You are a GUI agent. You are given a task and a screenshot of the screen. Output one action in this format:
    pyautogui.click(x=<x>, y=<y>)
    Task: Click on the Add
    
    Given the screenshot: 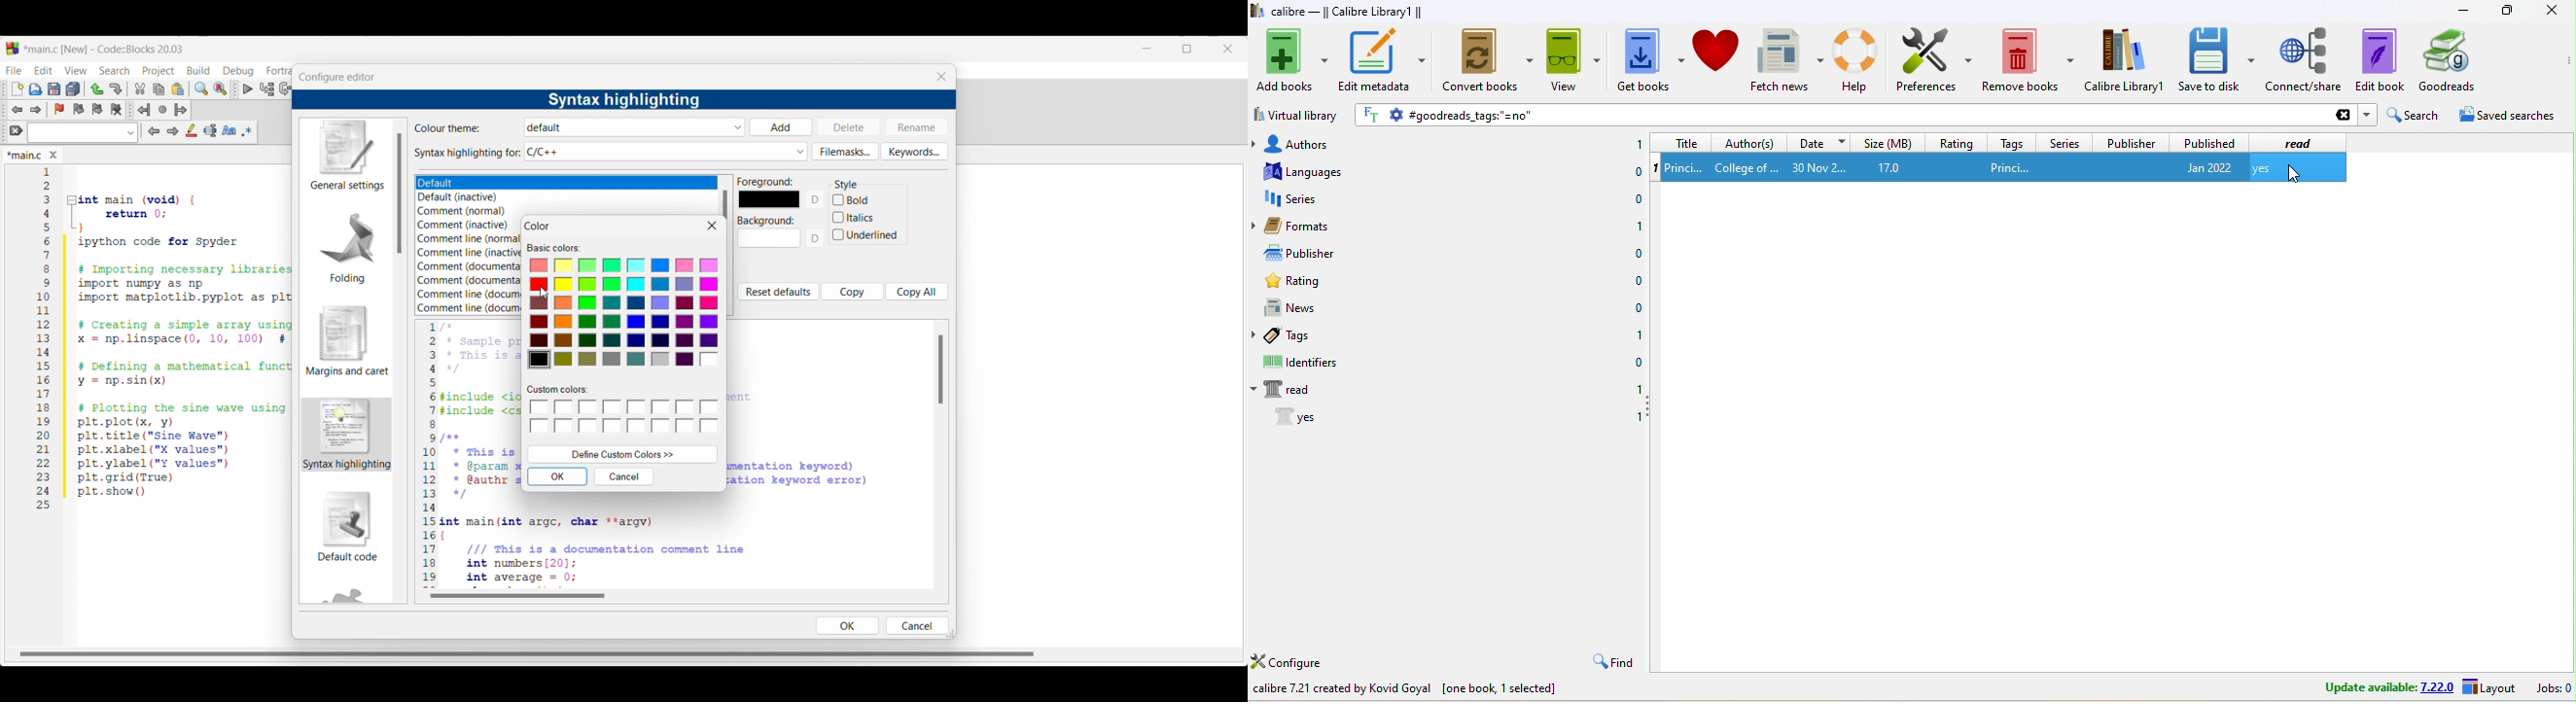 What is the action you would take?
    pyautogui.click(x=781, y=127)
    